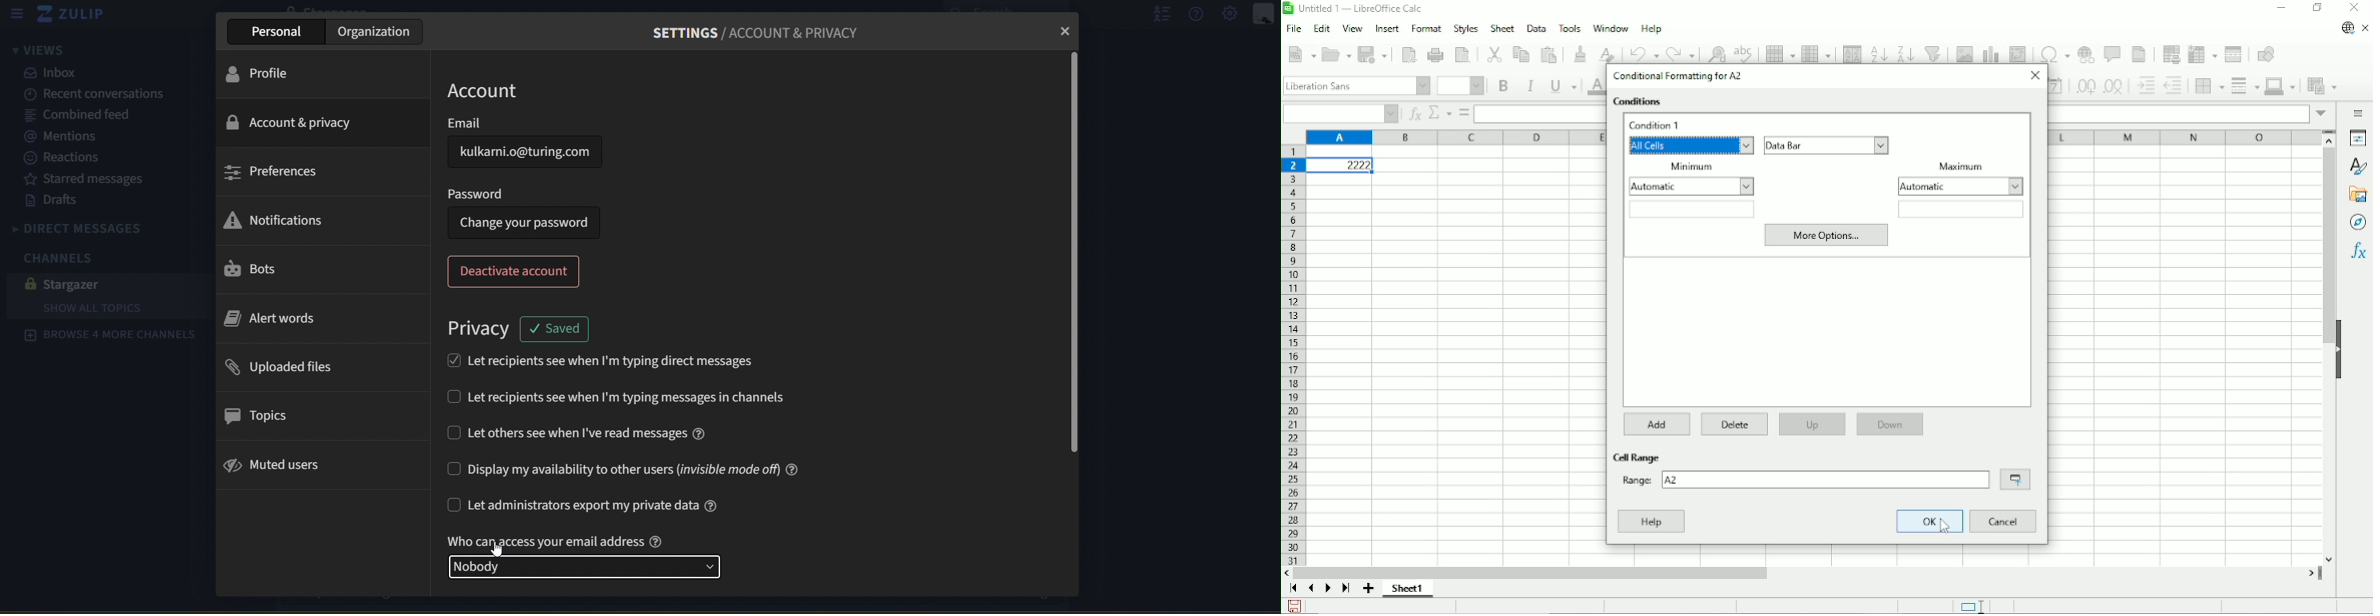  I want to click on change your password, so click(524, 223).